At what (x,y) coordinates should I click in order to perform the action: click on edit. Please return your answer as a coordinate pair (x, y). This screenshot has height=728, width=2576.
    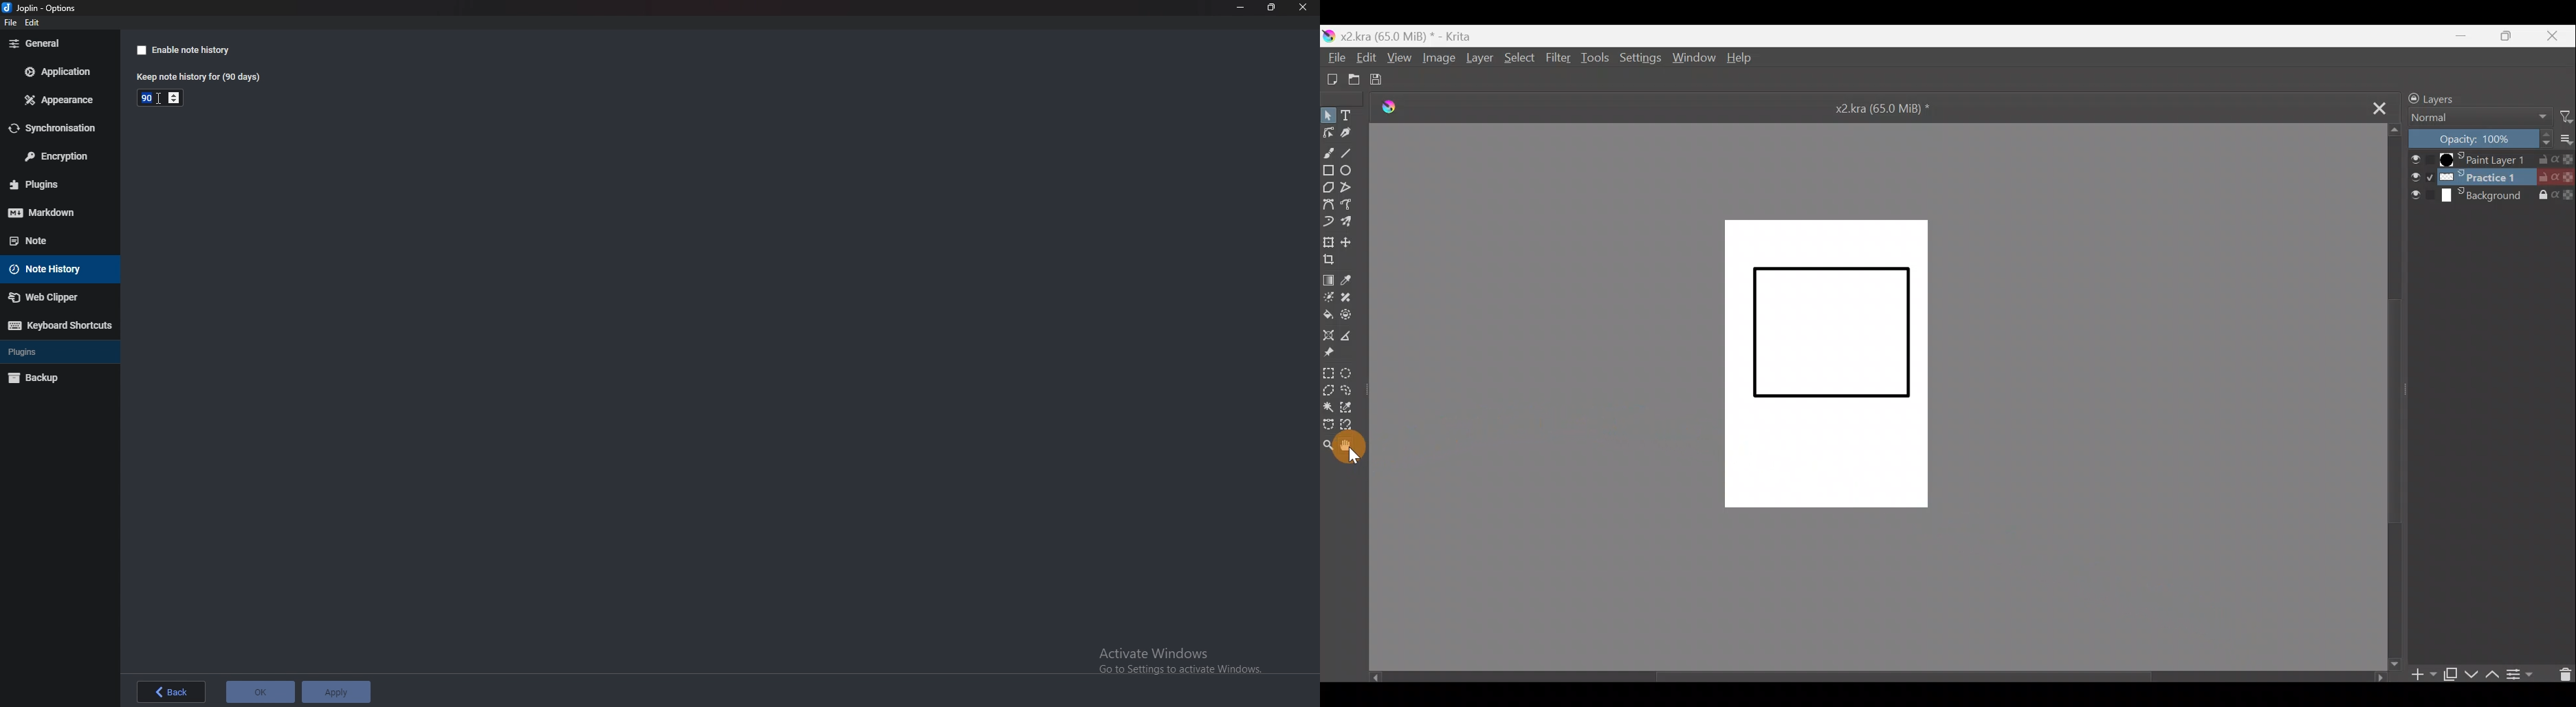
    Looking at the image, I should click on (34, 23).